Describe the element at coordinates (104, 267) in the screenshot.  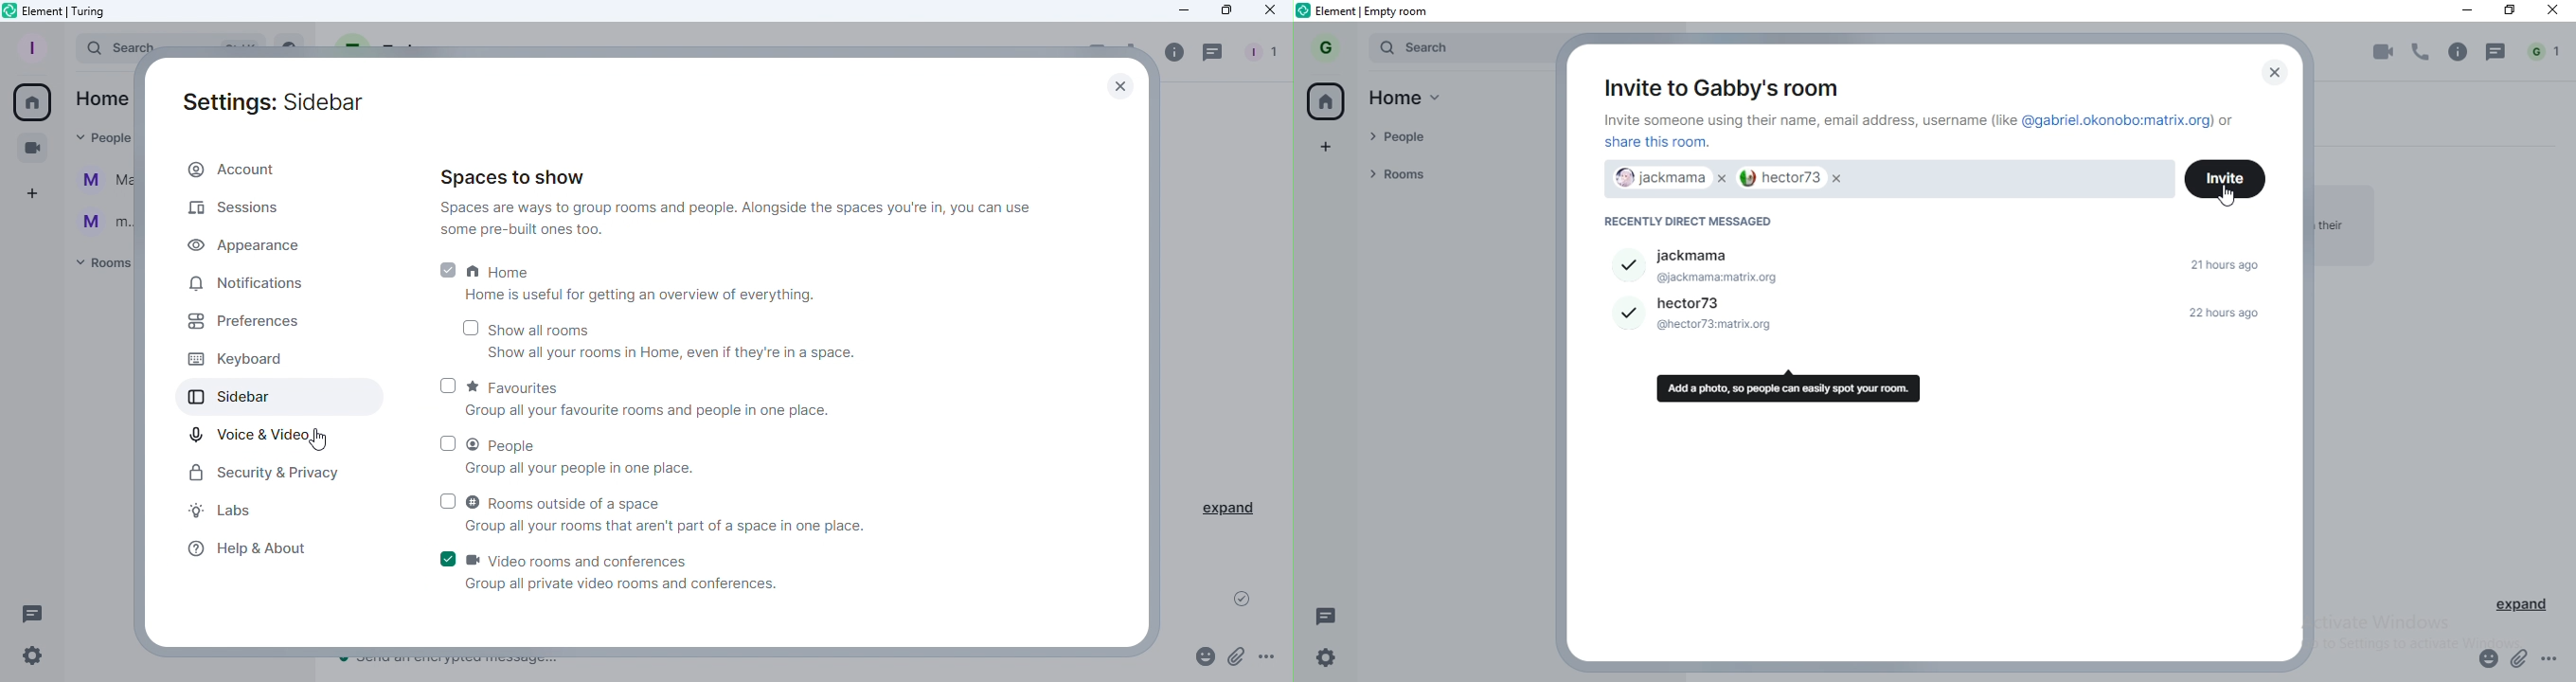
I see `Rooms` at that location.